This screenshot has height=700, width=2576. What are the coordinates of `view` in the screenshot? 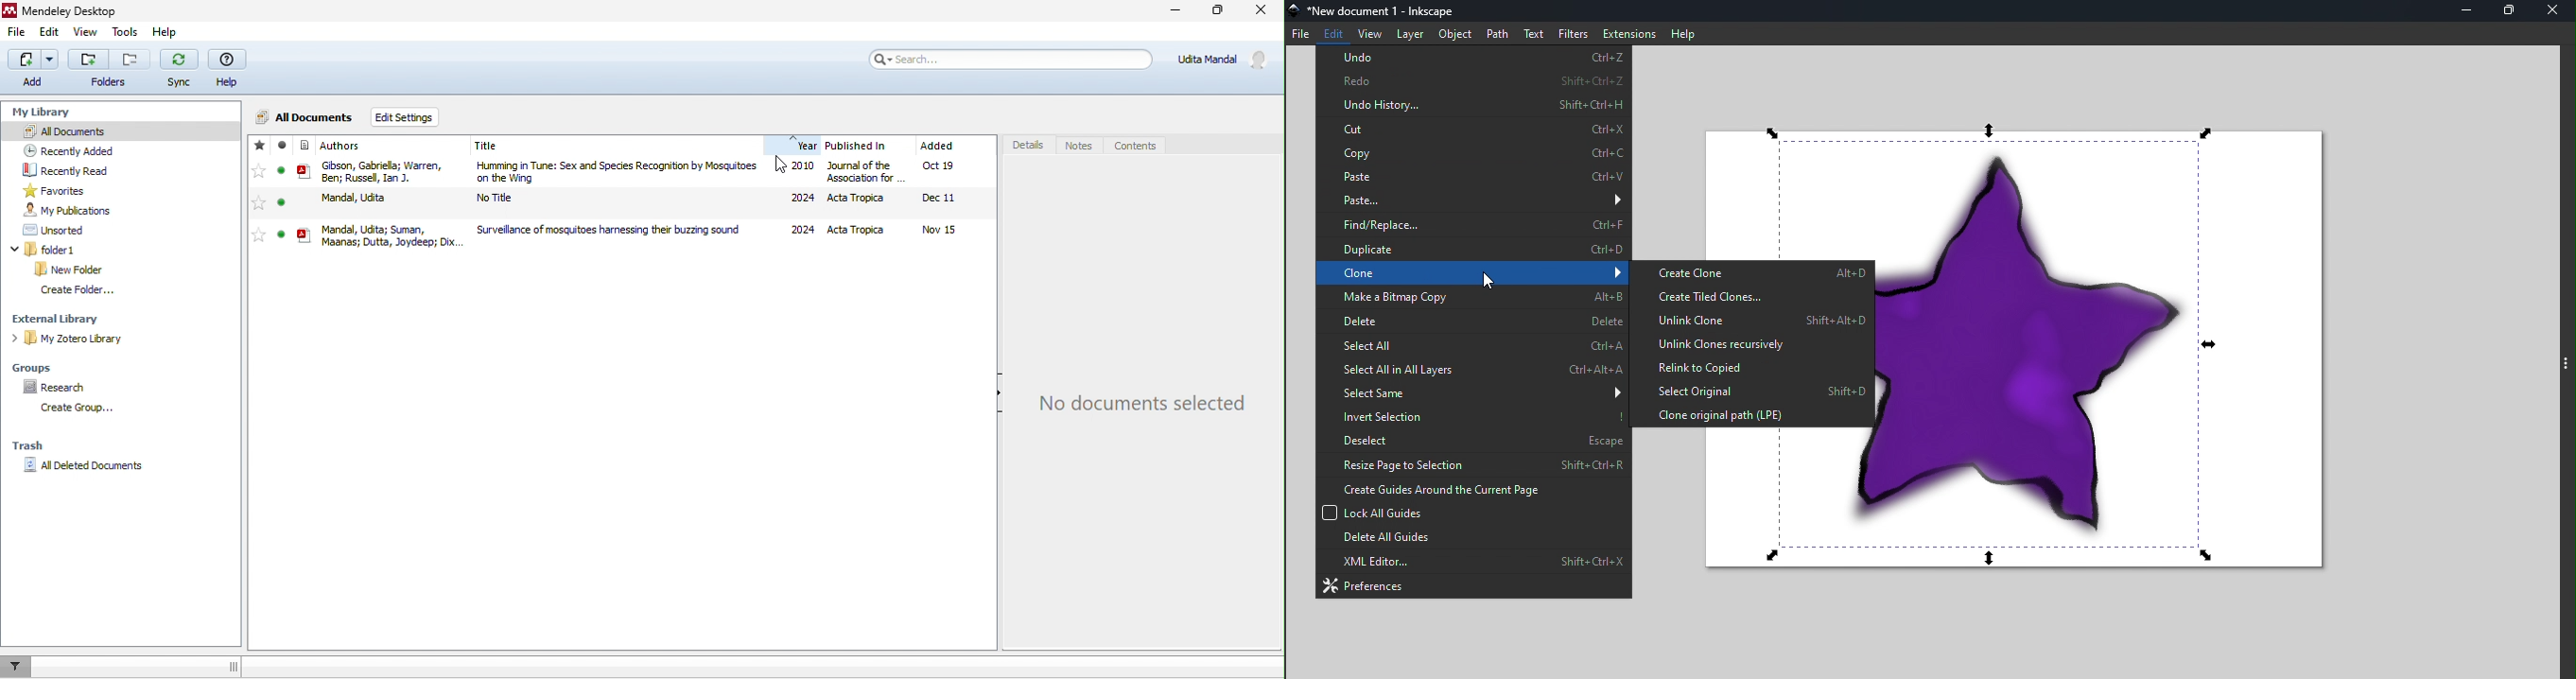 It's located at (87, 34).